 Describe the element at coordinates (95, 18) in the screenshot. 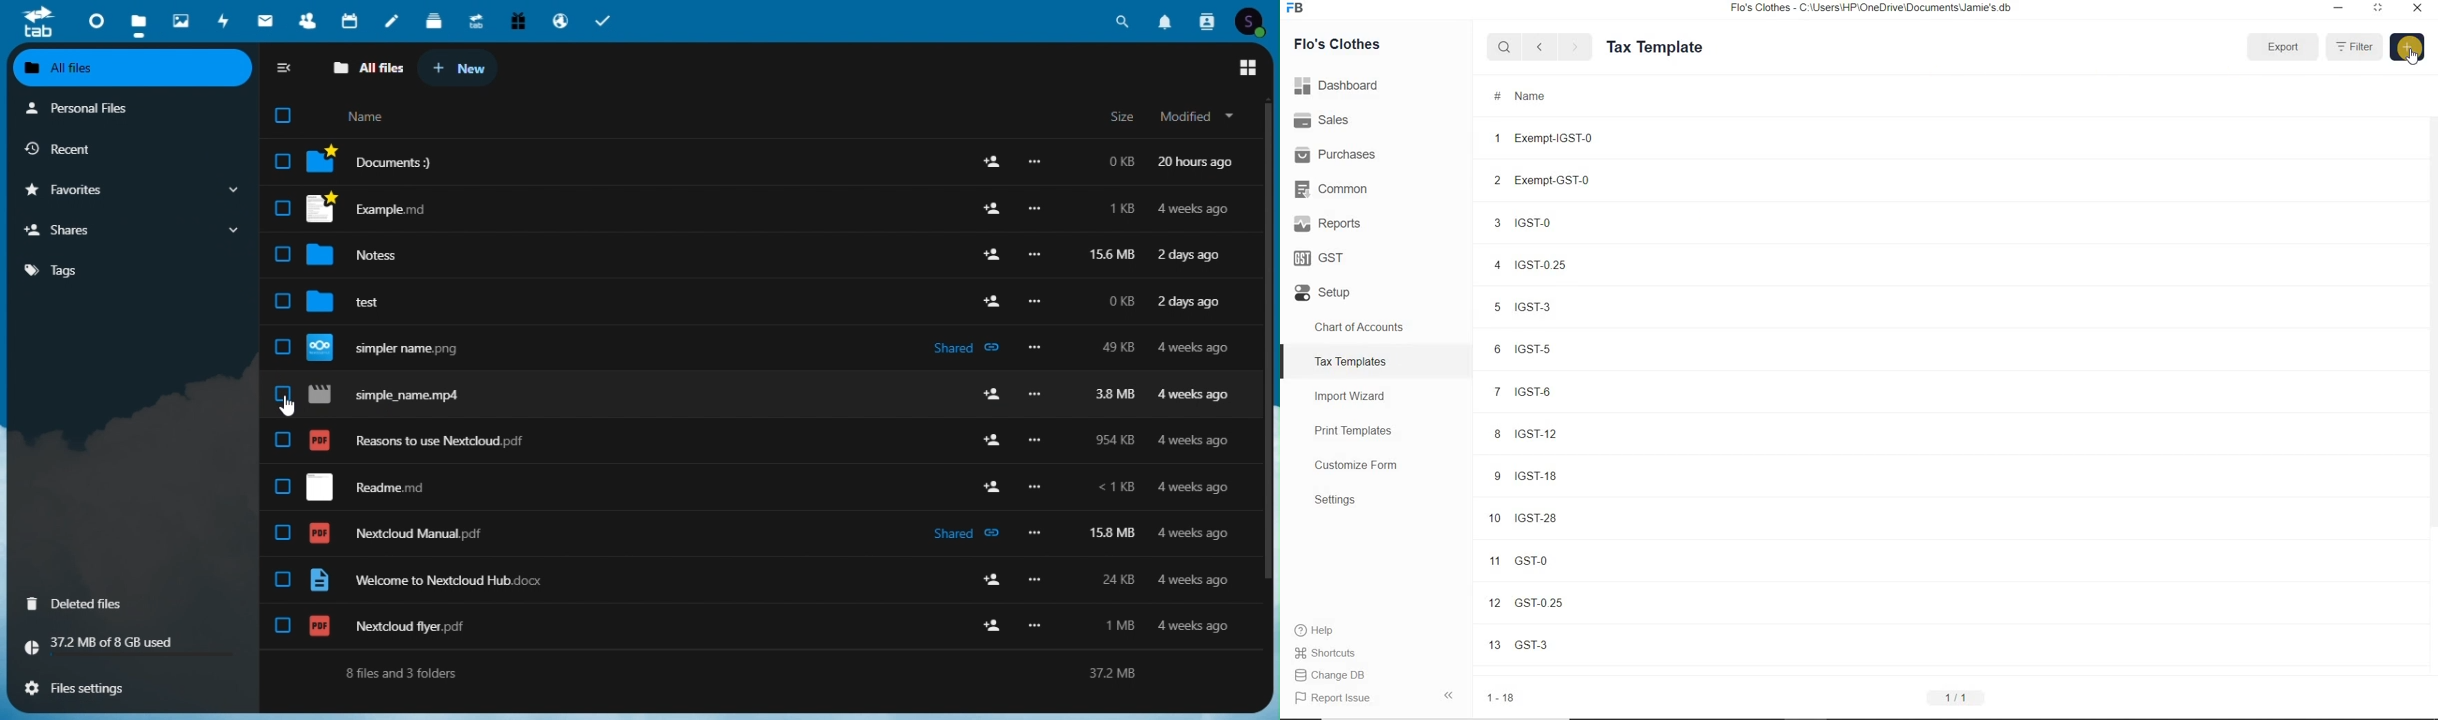

I see `Dashboard` at that location.